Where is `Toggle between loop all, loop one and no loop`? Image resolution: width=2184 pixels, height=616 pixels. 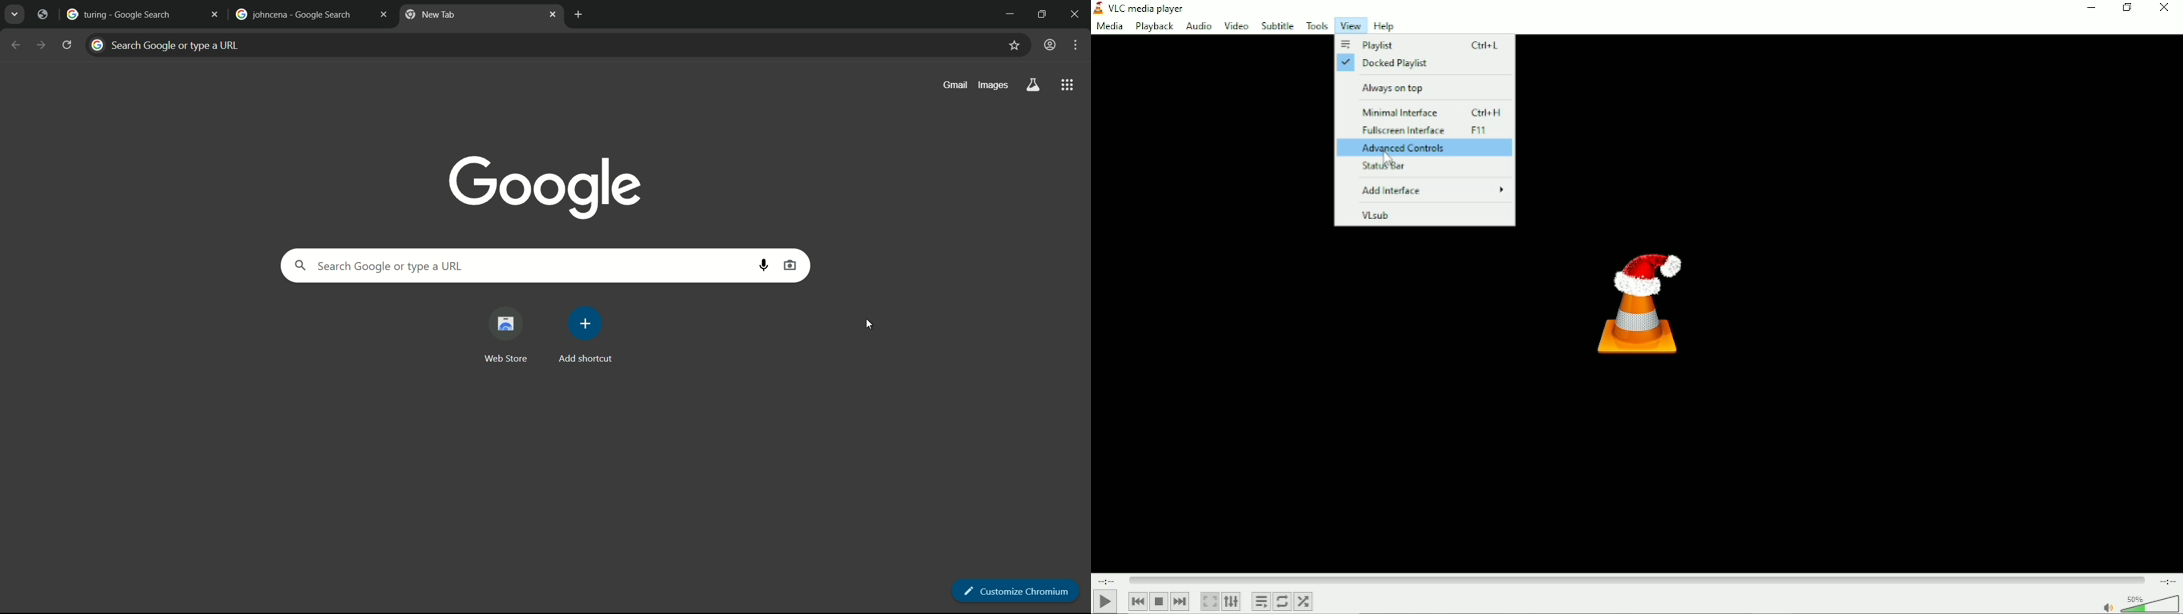
Toggle between loop all, loop one and no loop is located at coordinates (1283, 603).